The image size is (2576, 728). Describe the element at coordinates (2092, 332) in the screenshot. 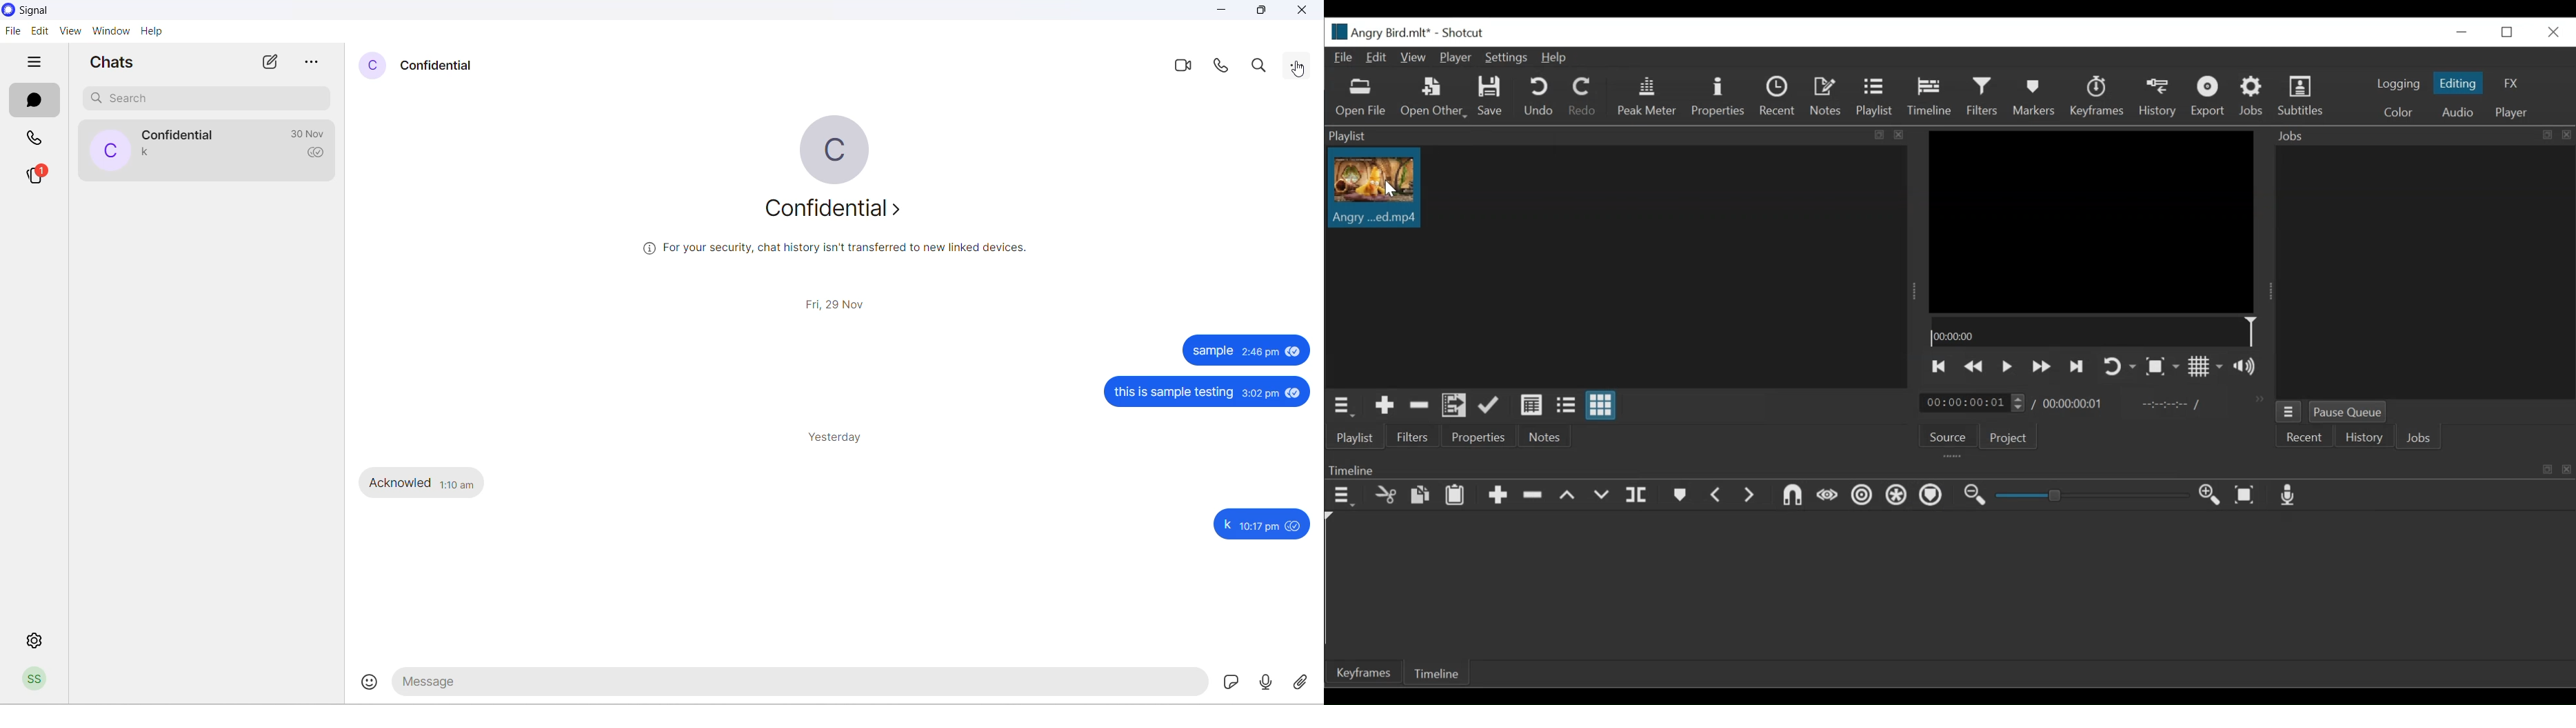

I see `Timeline` at that location.